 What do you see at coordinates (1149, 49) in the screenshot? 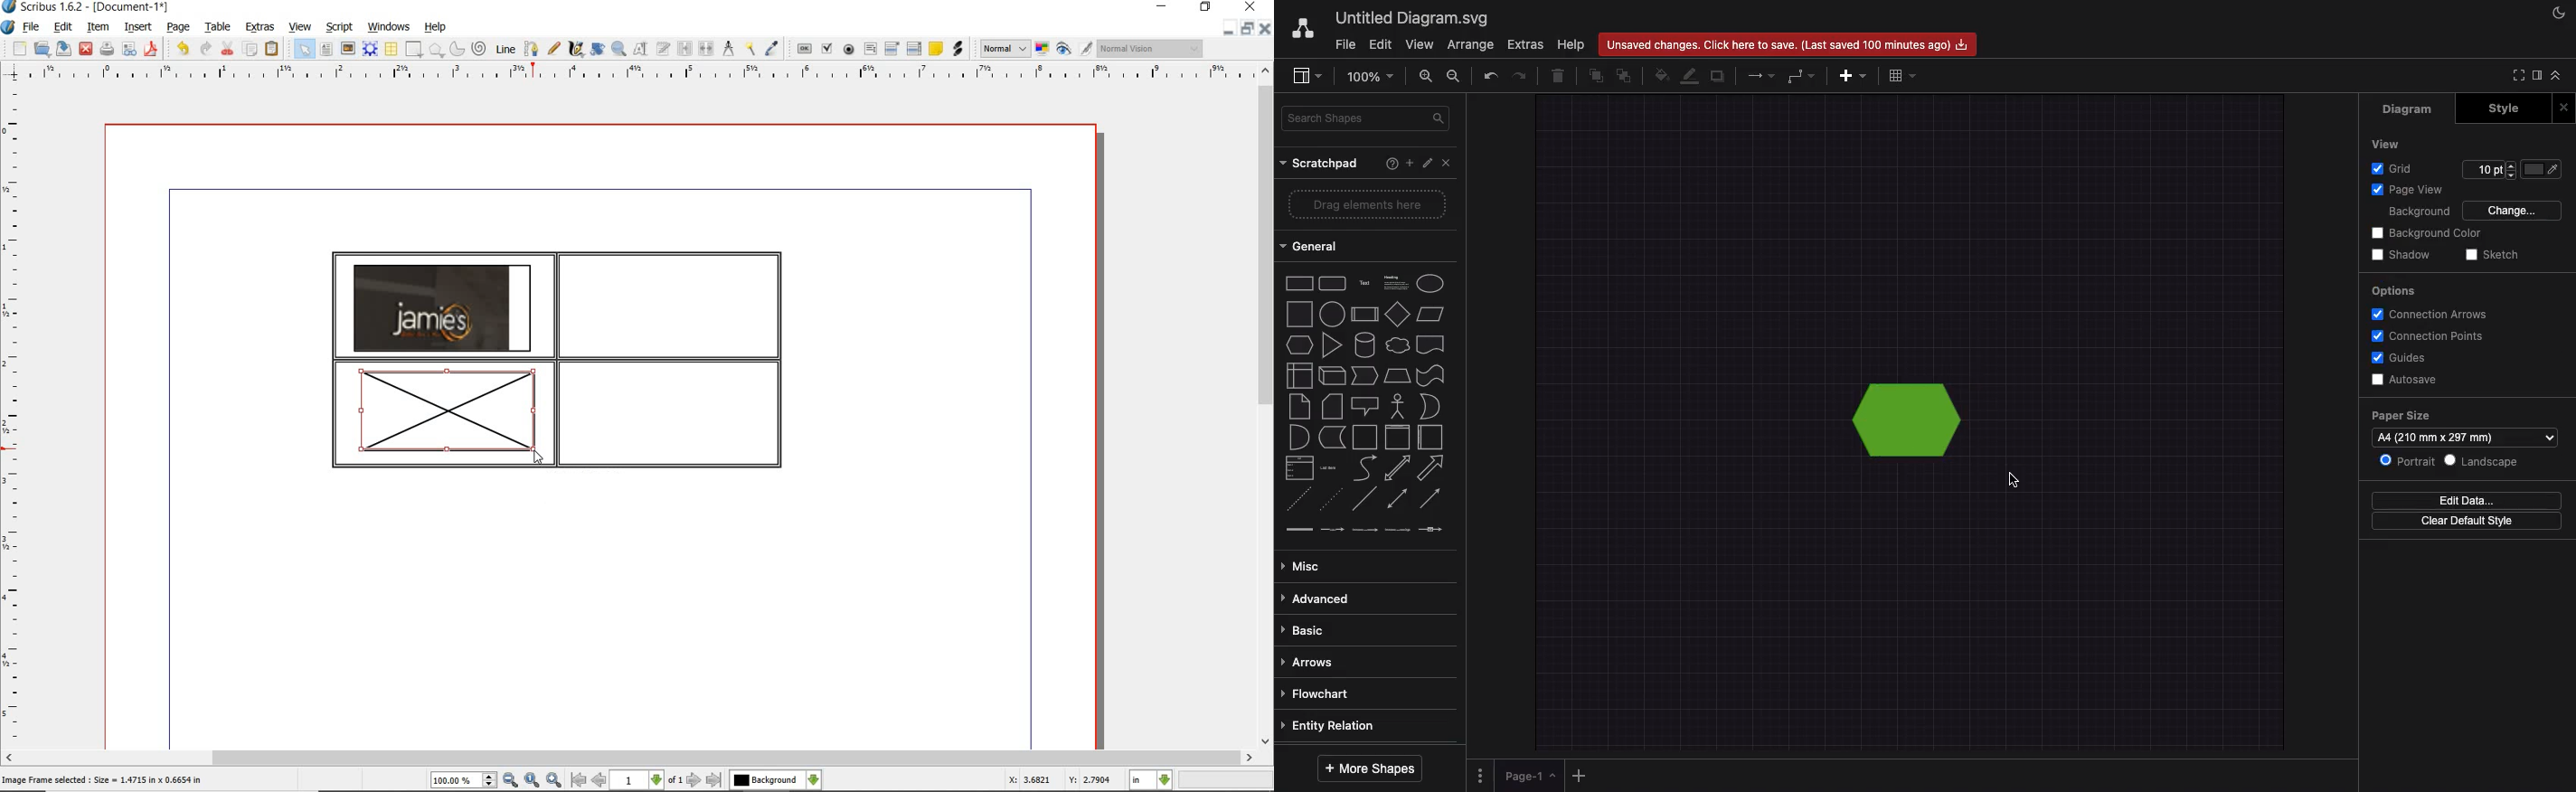
I see `visual appearance of the display` at bounding box center [1149, 49].